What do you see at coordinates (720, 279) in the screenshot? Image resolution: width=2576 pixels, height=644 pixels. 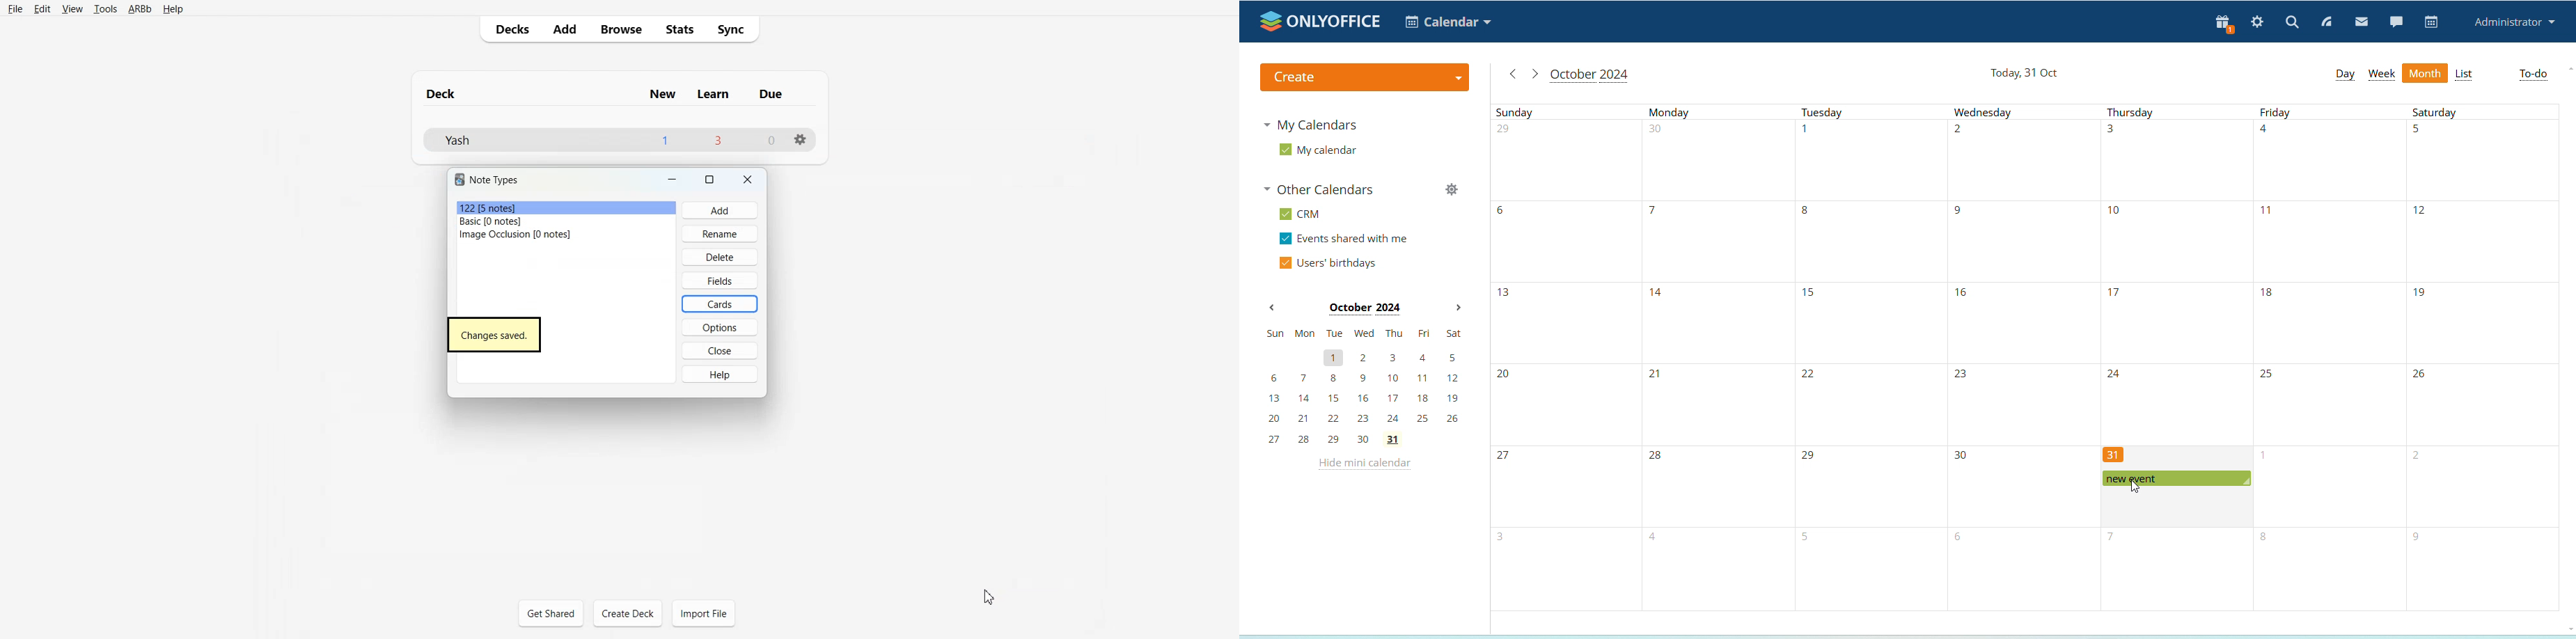 I see `fields` at bounding box center [720, 279].